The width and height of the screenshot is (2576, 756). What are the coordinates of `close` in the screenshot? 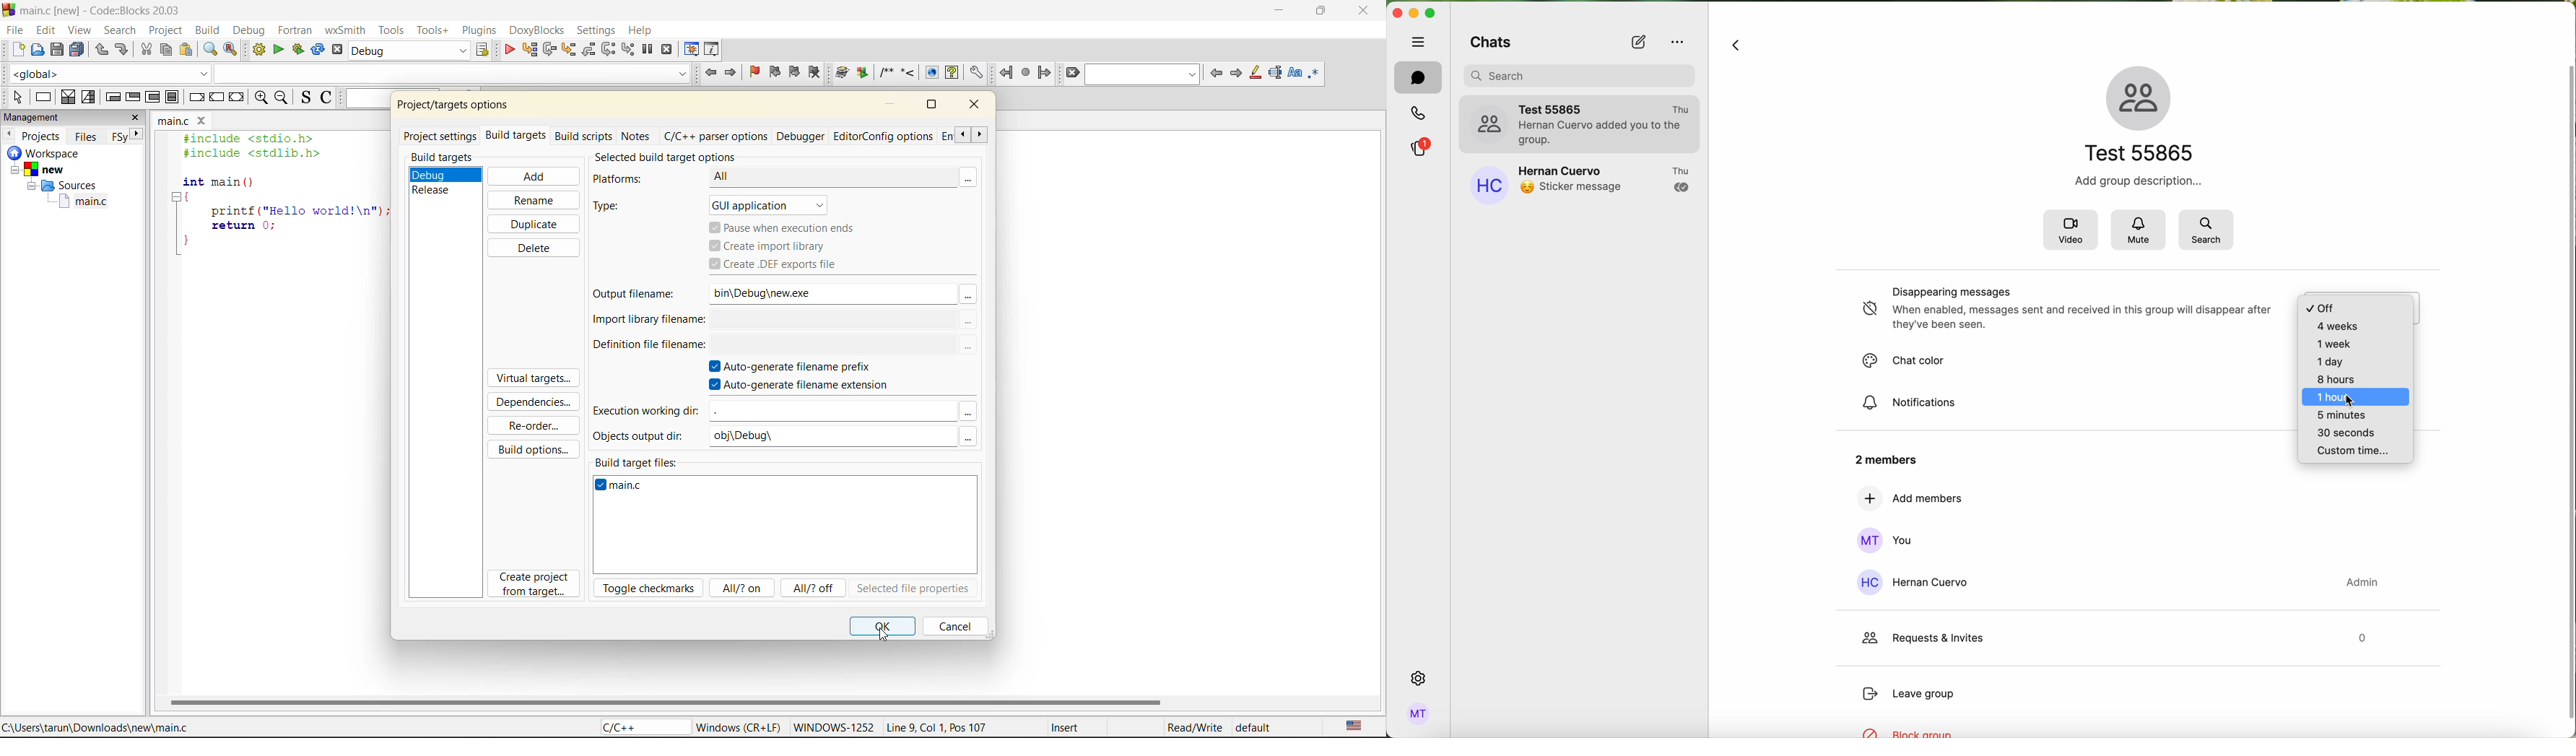 It's located at (1365, 9).